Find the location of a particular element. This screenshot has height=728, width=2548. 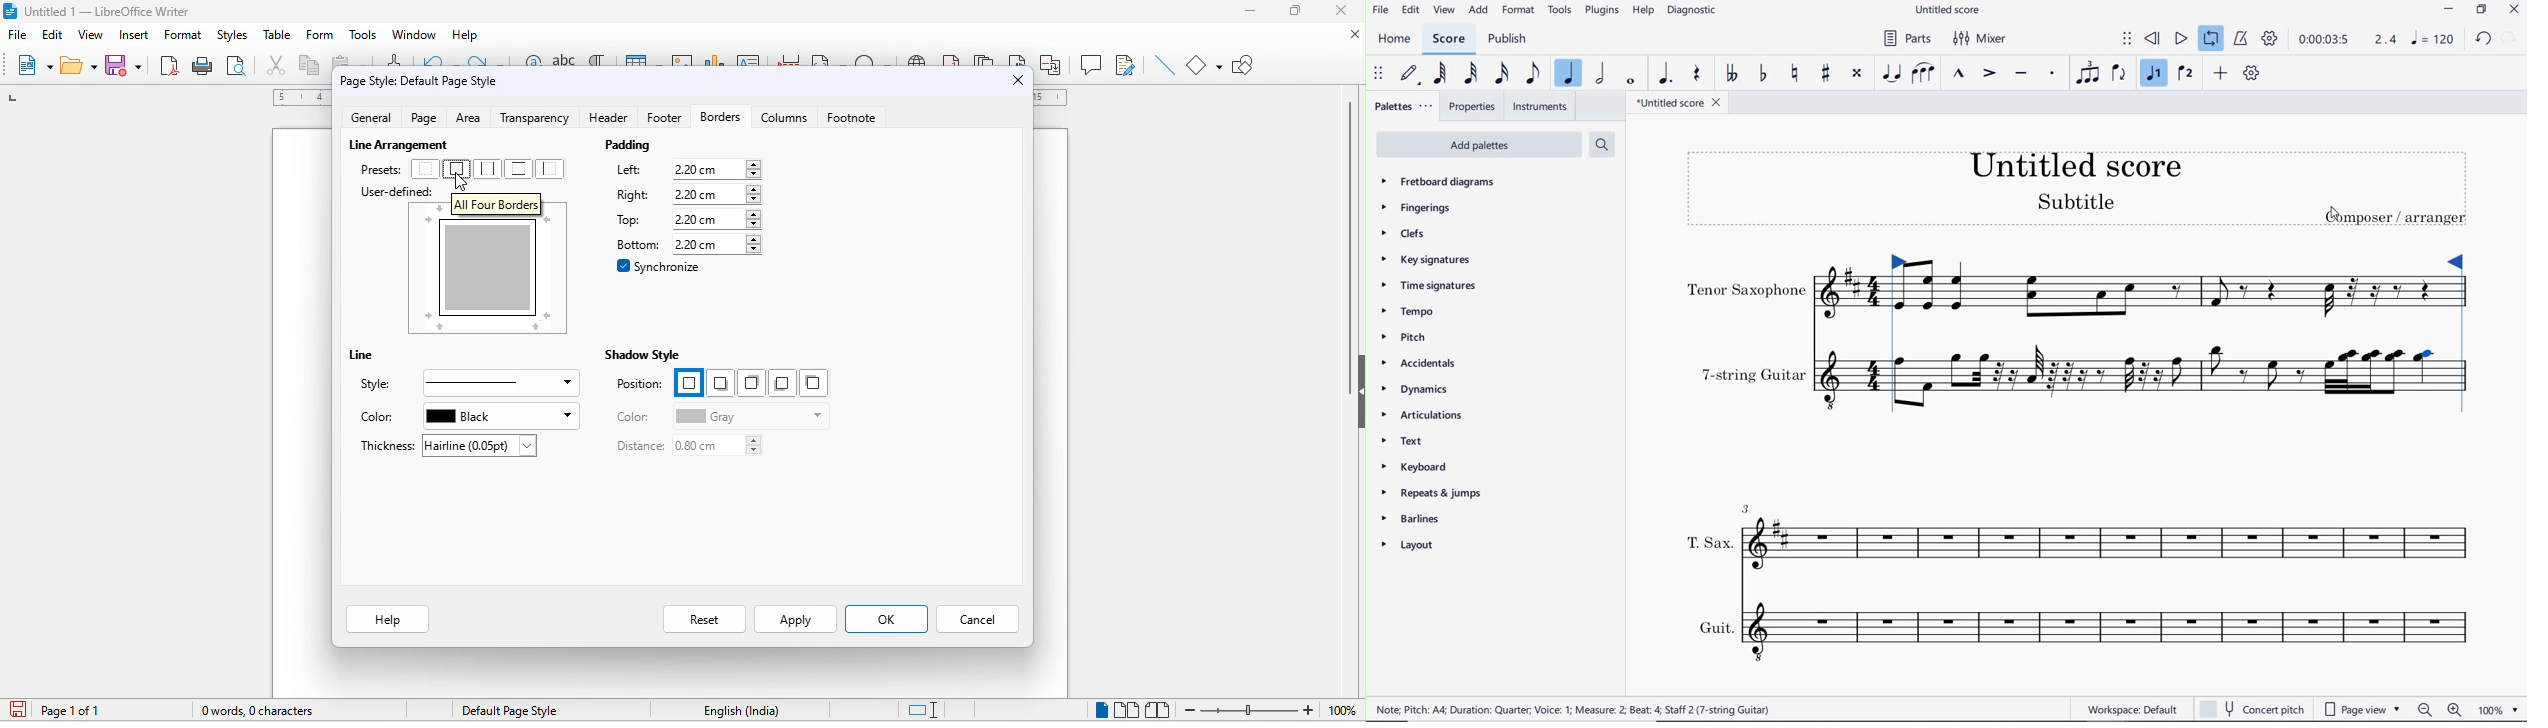

2.20 cm is located at coordinates (716, 170).